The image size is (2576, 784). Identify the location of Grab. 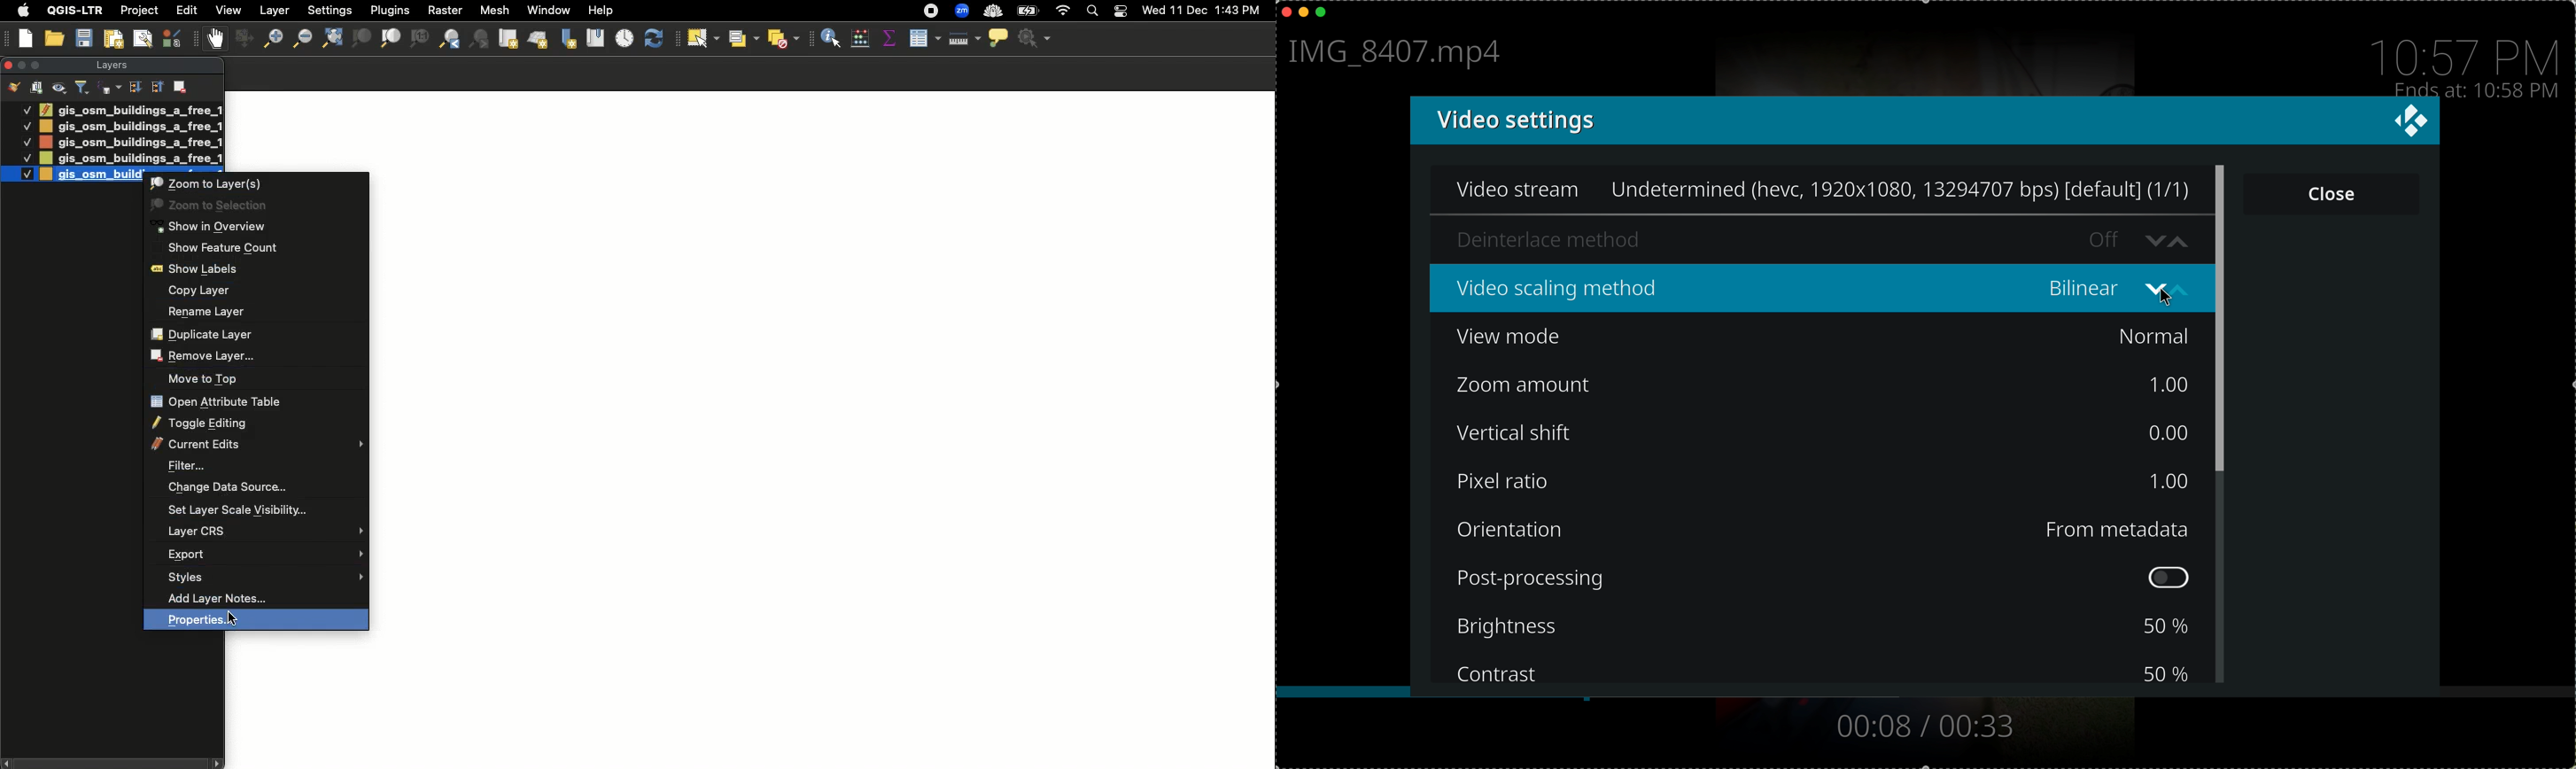
(216, 38).